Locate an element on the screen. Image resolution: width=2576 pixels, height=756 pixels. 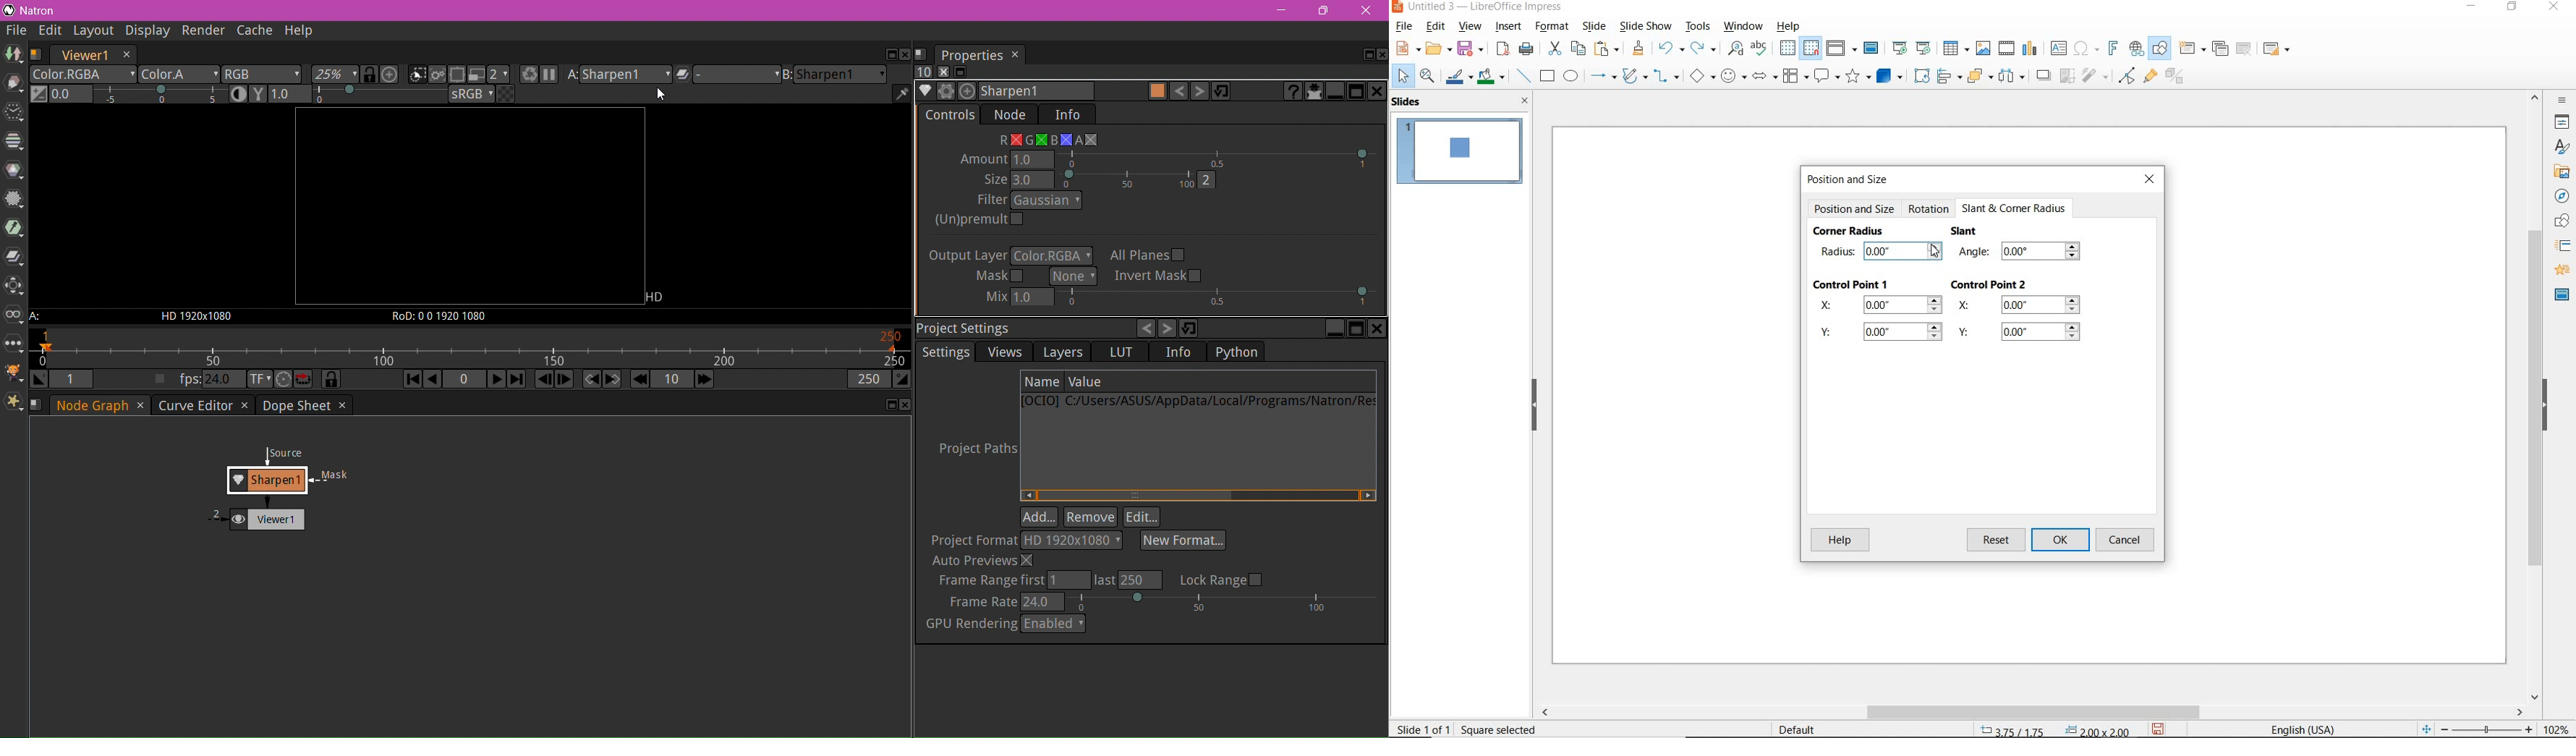
redo is located at coordinates (1703, 49).